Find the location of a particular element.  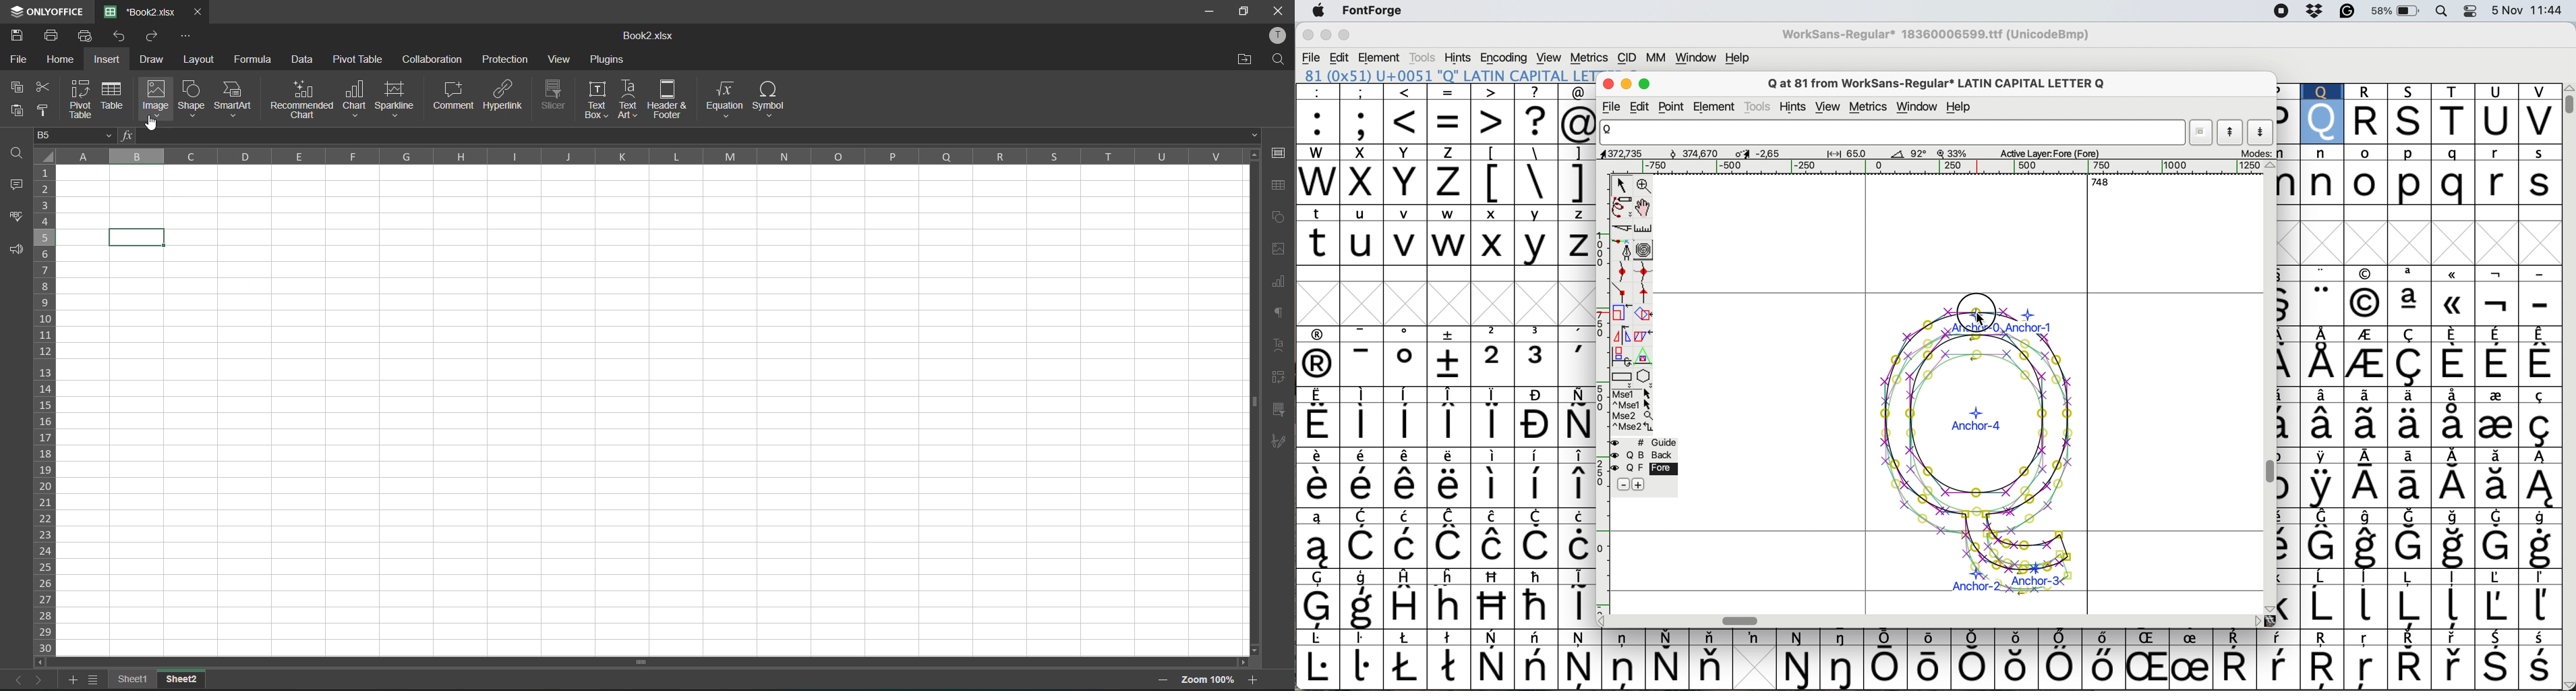

adjust bearings of glyph is located at coordinates (1979, 451).